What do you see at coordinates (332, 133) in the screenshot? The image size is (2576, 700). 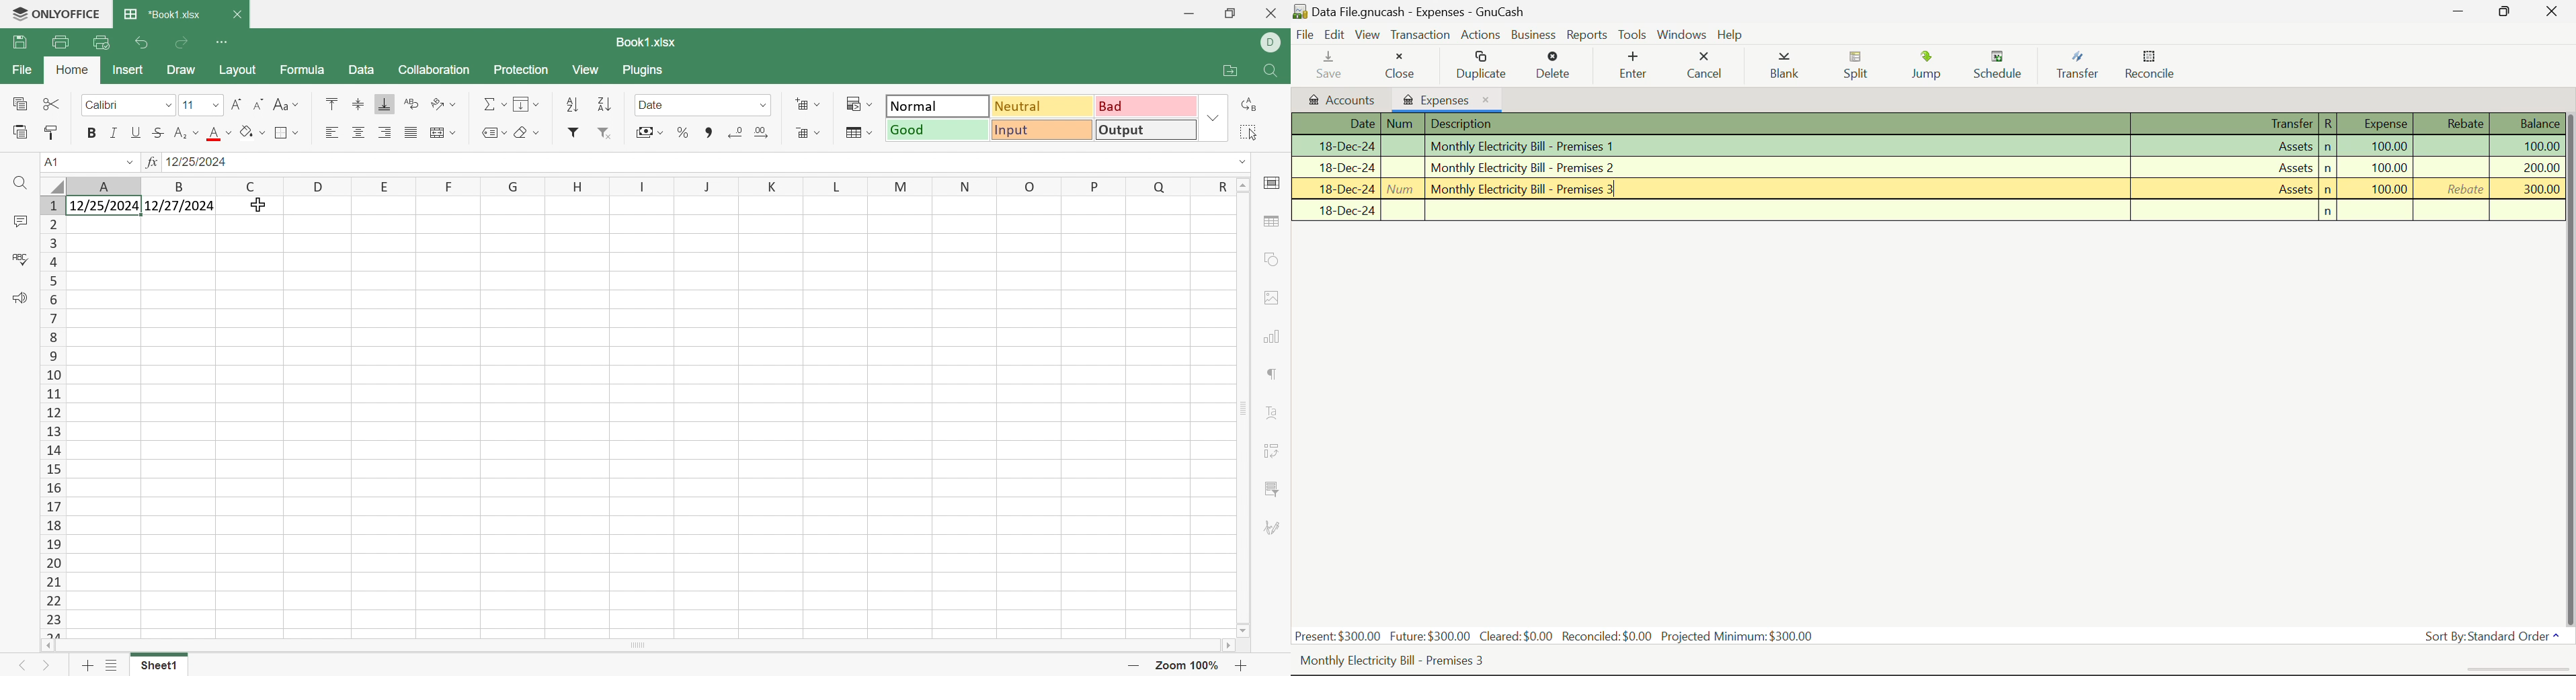 I see `Align Left` at bounding box center [332, 133].